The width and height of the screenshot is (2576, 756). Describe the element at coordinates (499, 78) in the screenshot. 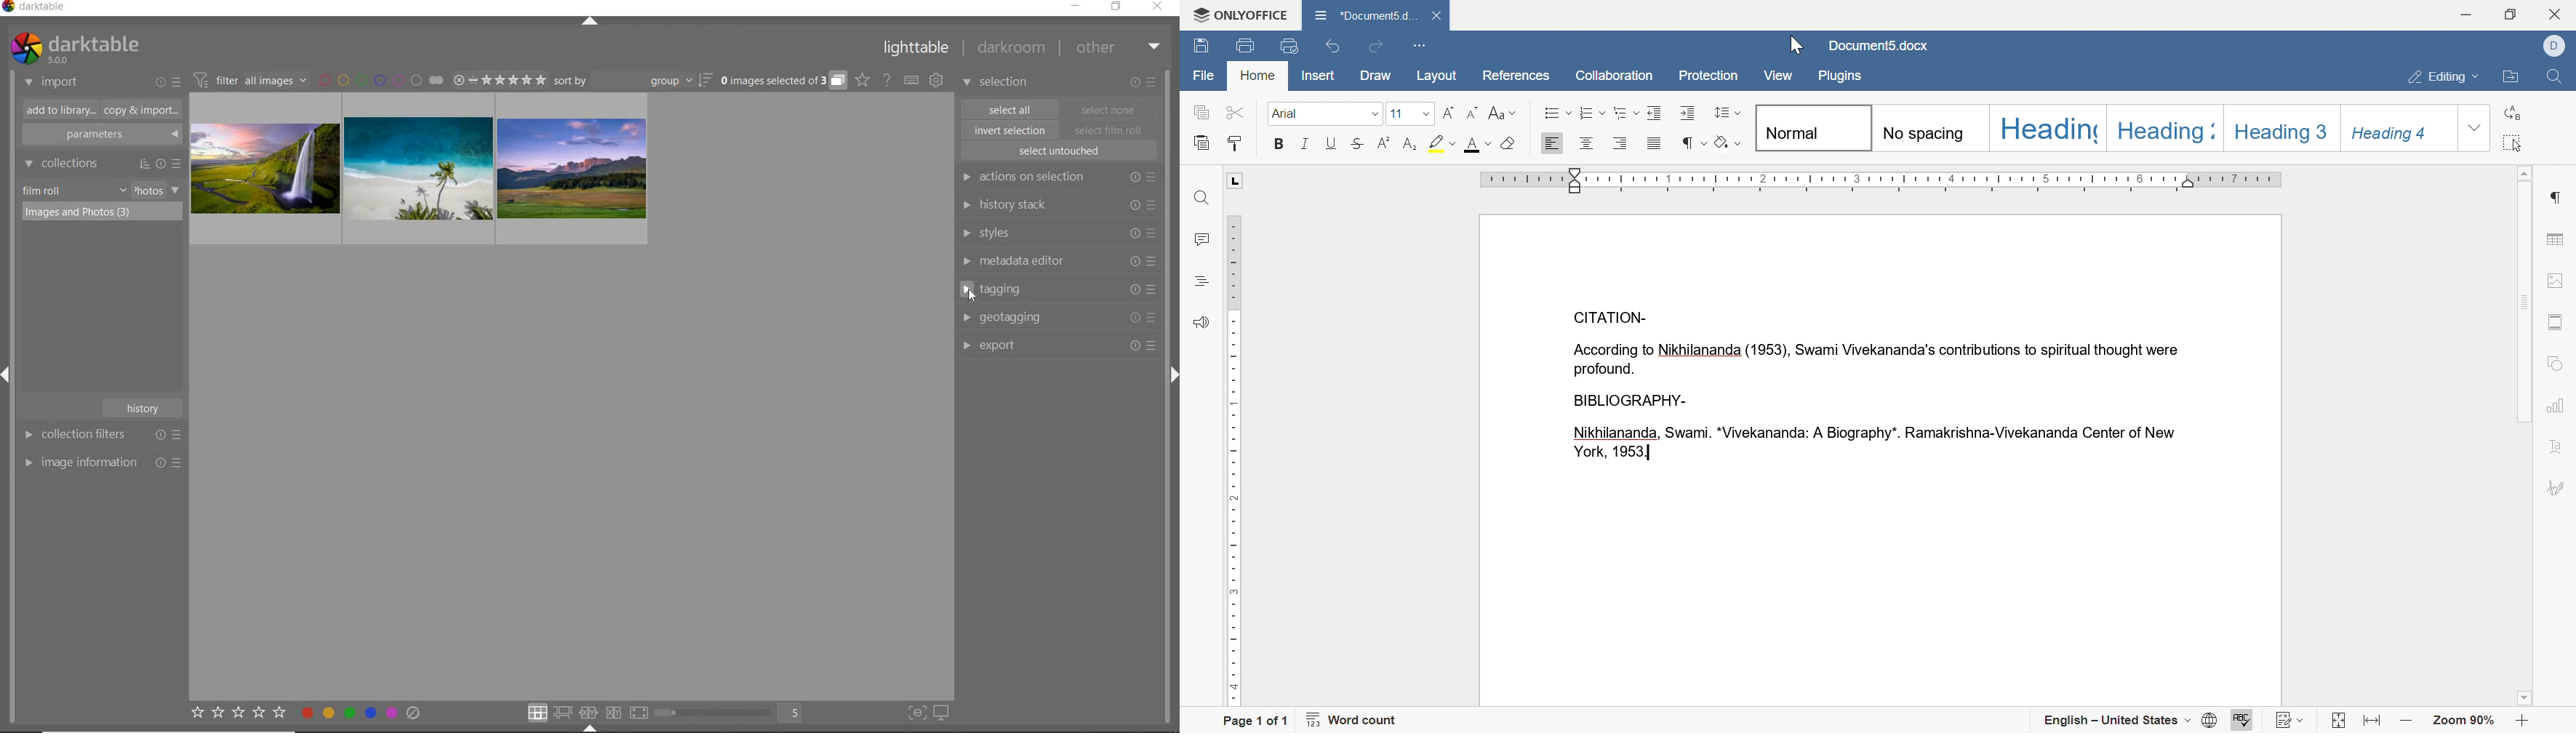

I see `range ratings of selected images` at that location.